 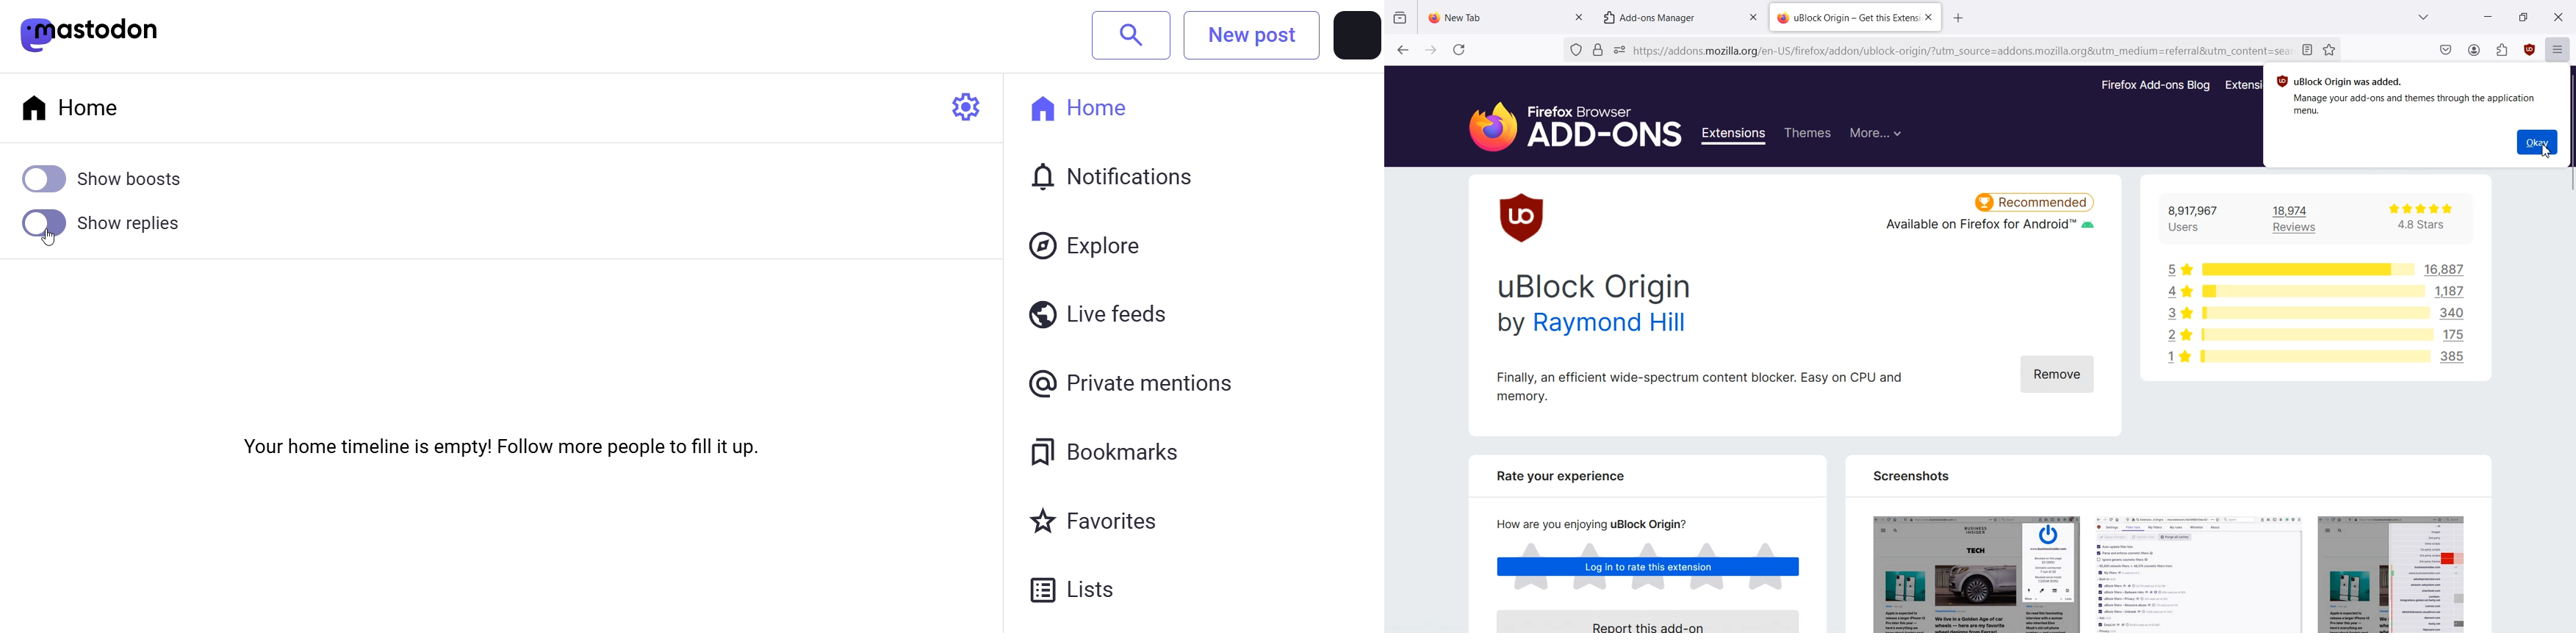 I want to click on uBlock origin Logo, so click(x=1523, y=217).